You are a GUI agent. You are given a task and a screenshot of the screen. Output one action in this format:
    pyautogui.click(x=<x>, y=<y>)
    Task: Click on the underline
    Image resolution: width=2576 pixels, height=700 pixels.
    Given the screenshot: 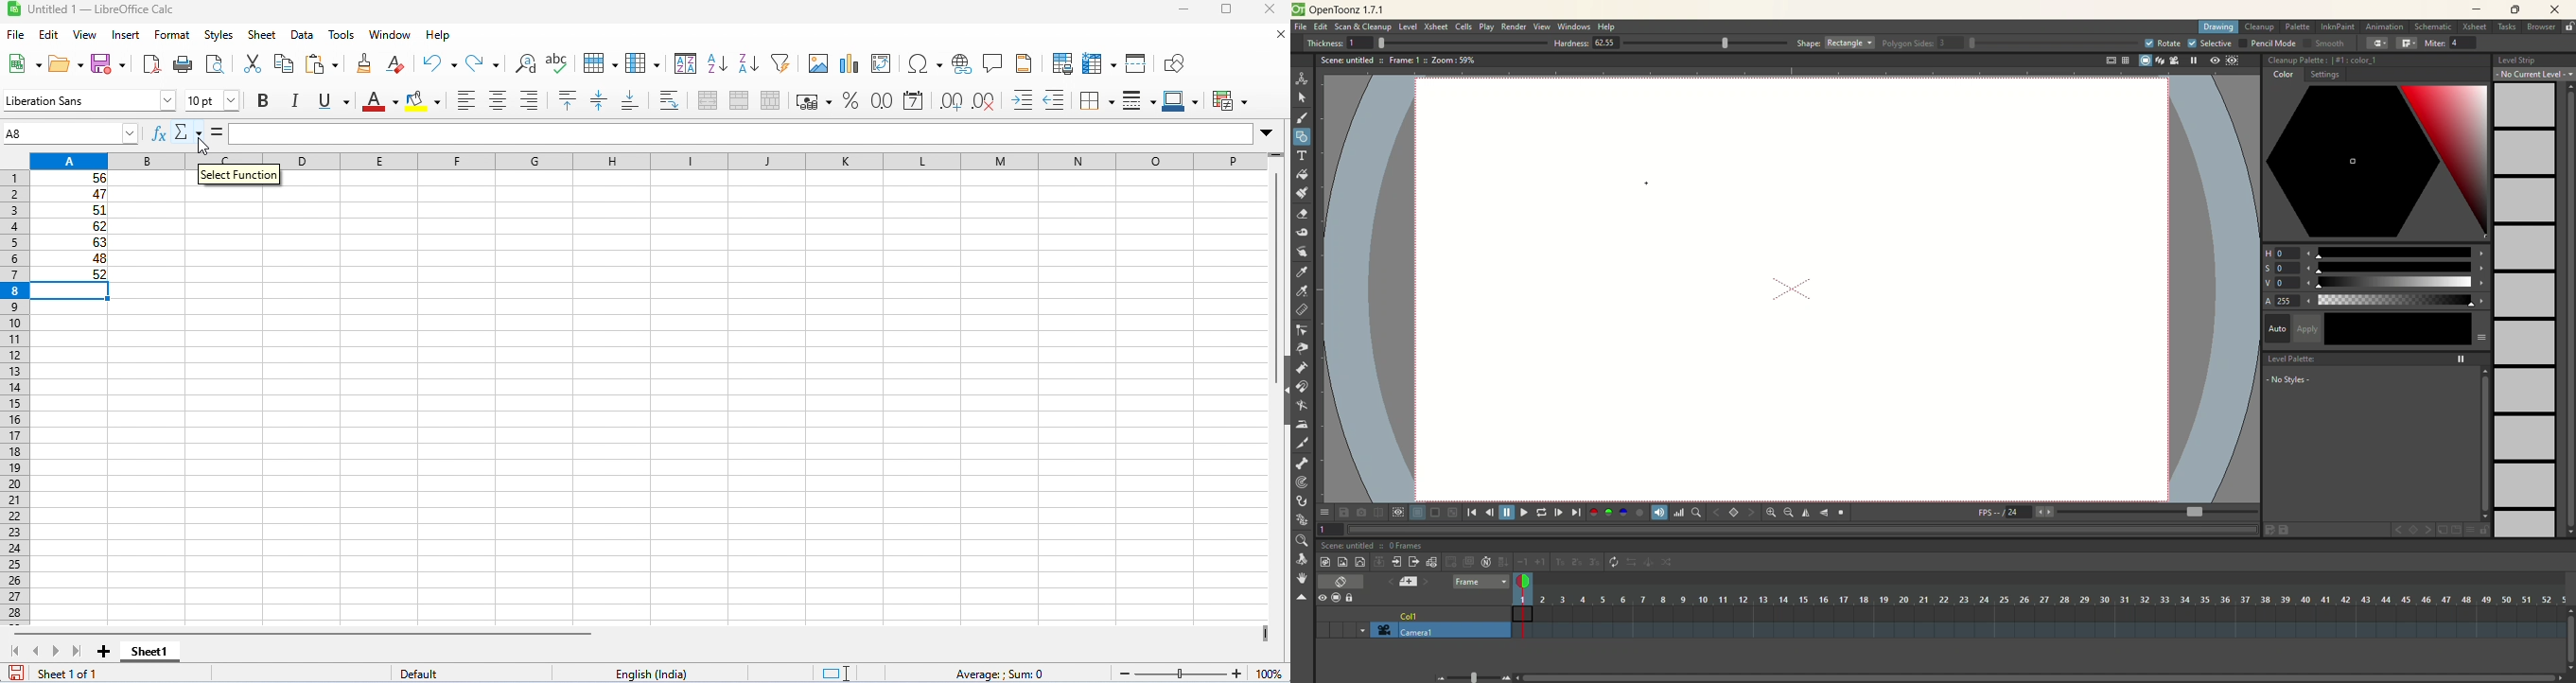 What is the action you would take?
    pyautogui.click(x=333, y=100)
    